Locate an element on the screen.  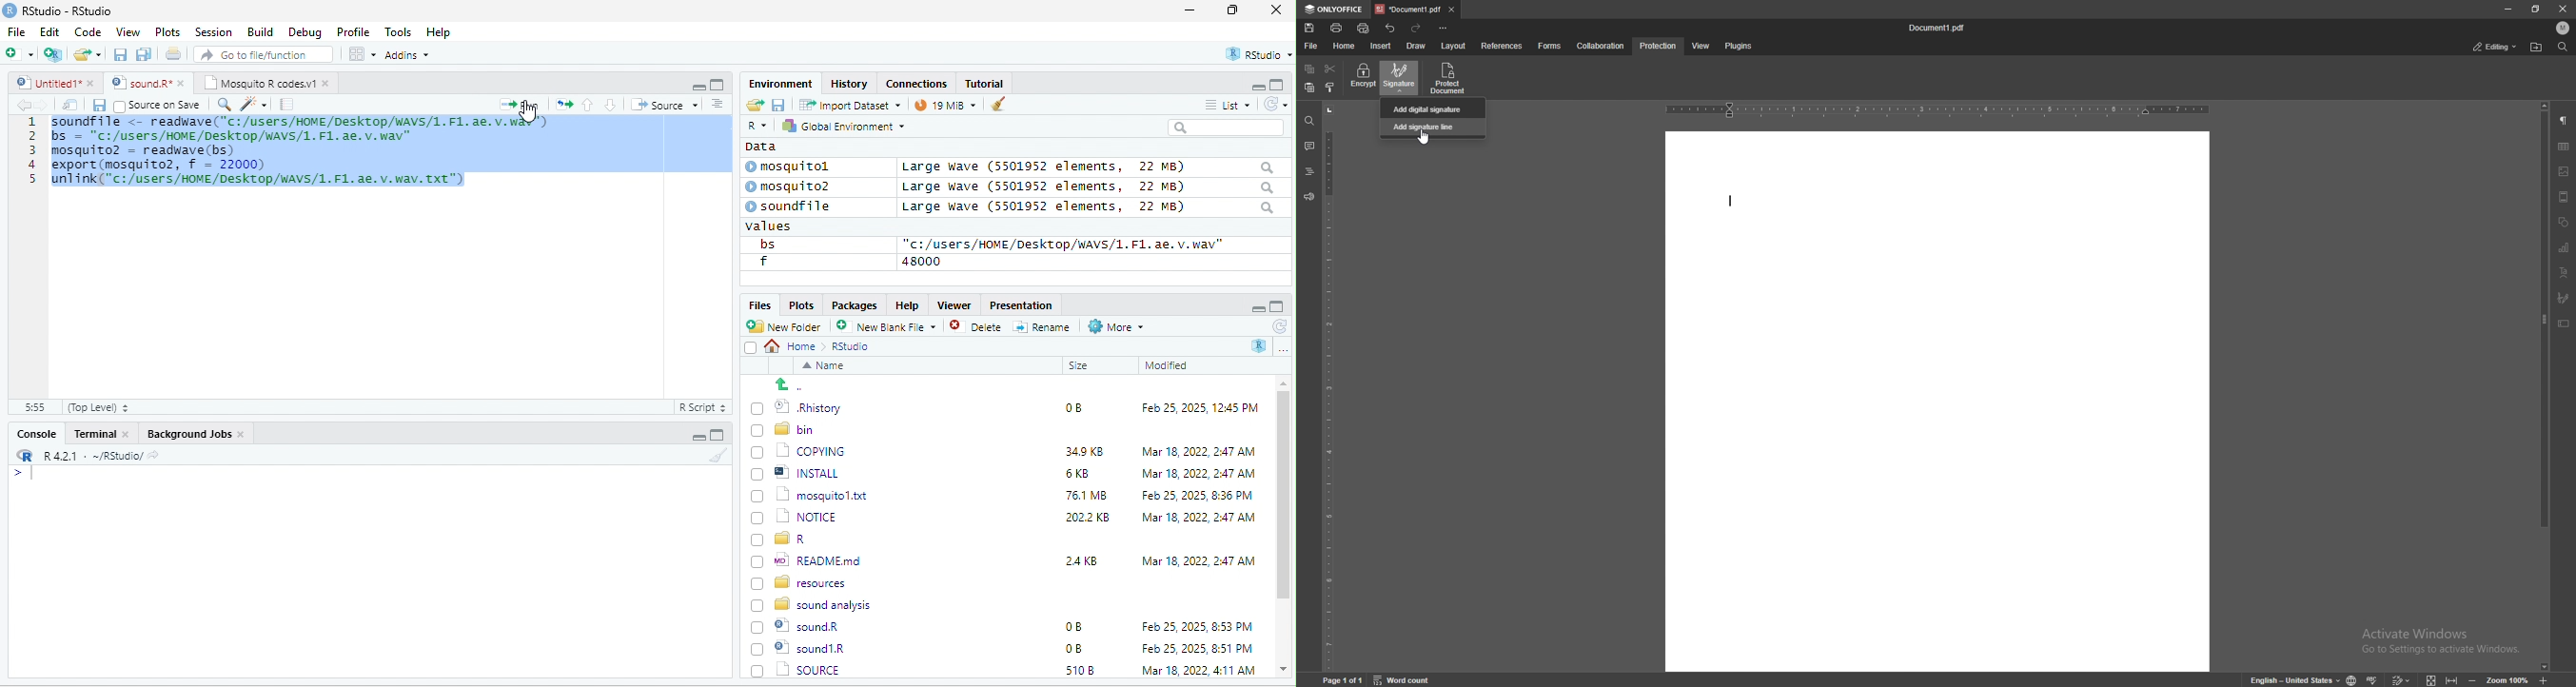
data is located at coordinates (758, 146).